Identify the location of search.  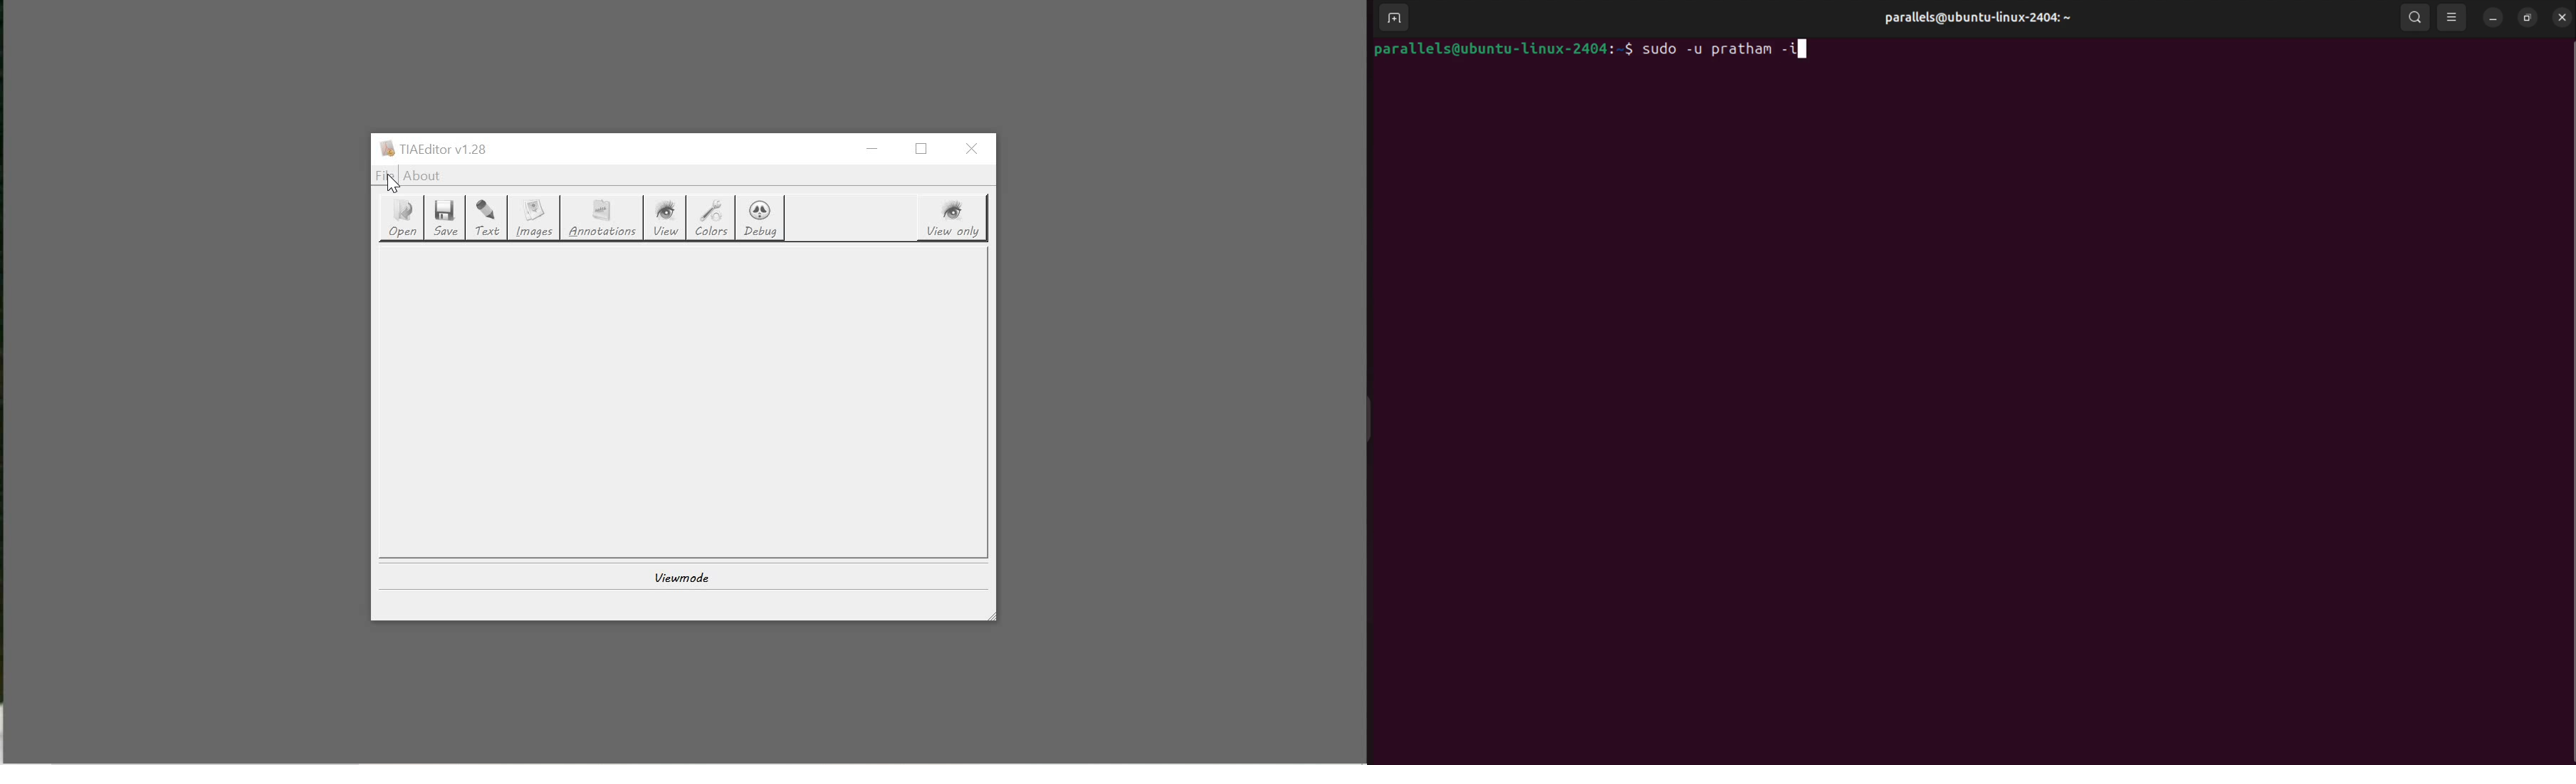
(2415, 19).